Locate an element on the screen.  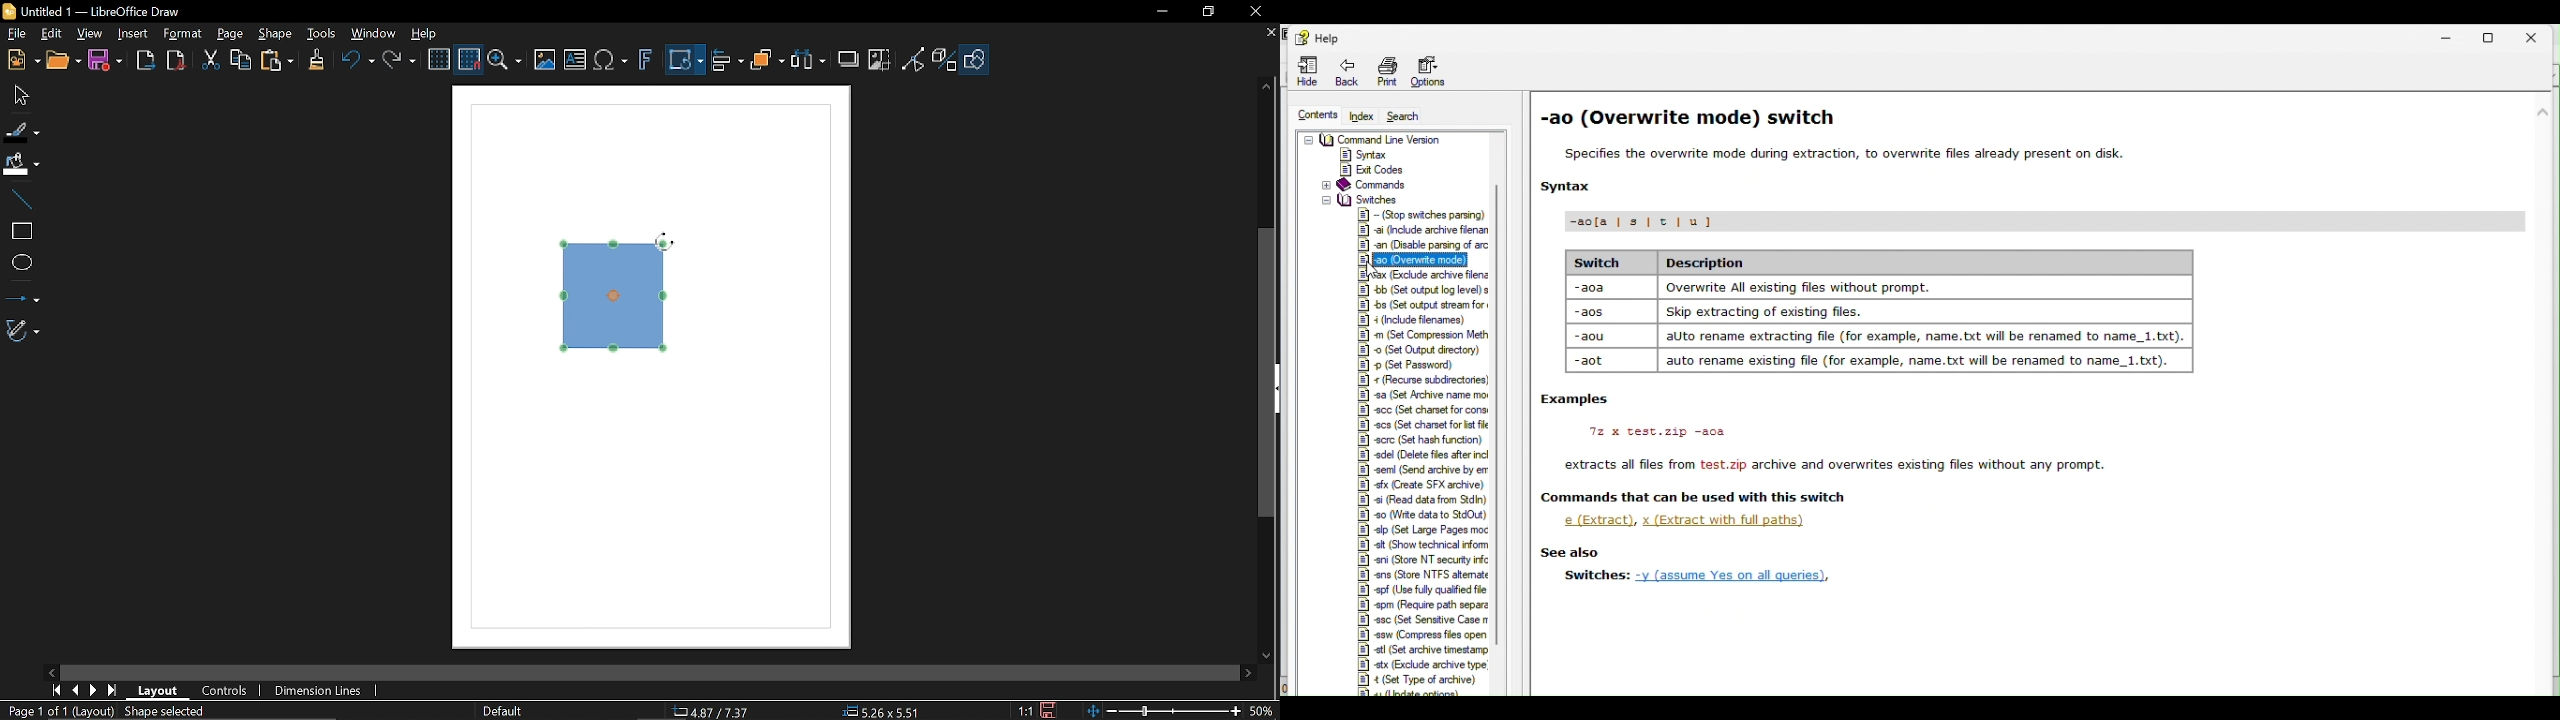
Move right is located at coordinates (1245, 673).